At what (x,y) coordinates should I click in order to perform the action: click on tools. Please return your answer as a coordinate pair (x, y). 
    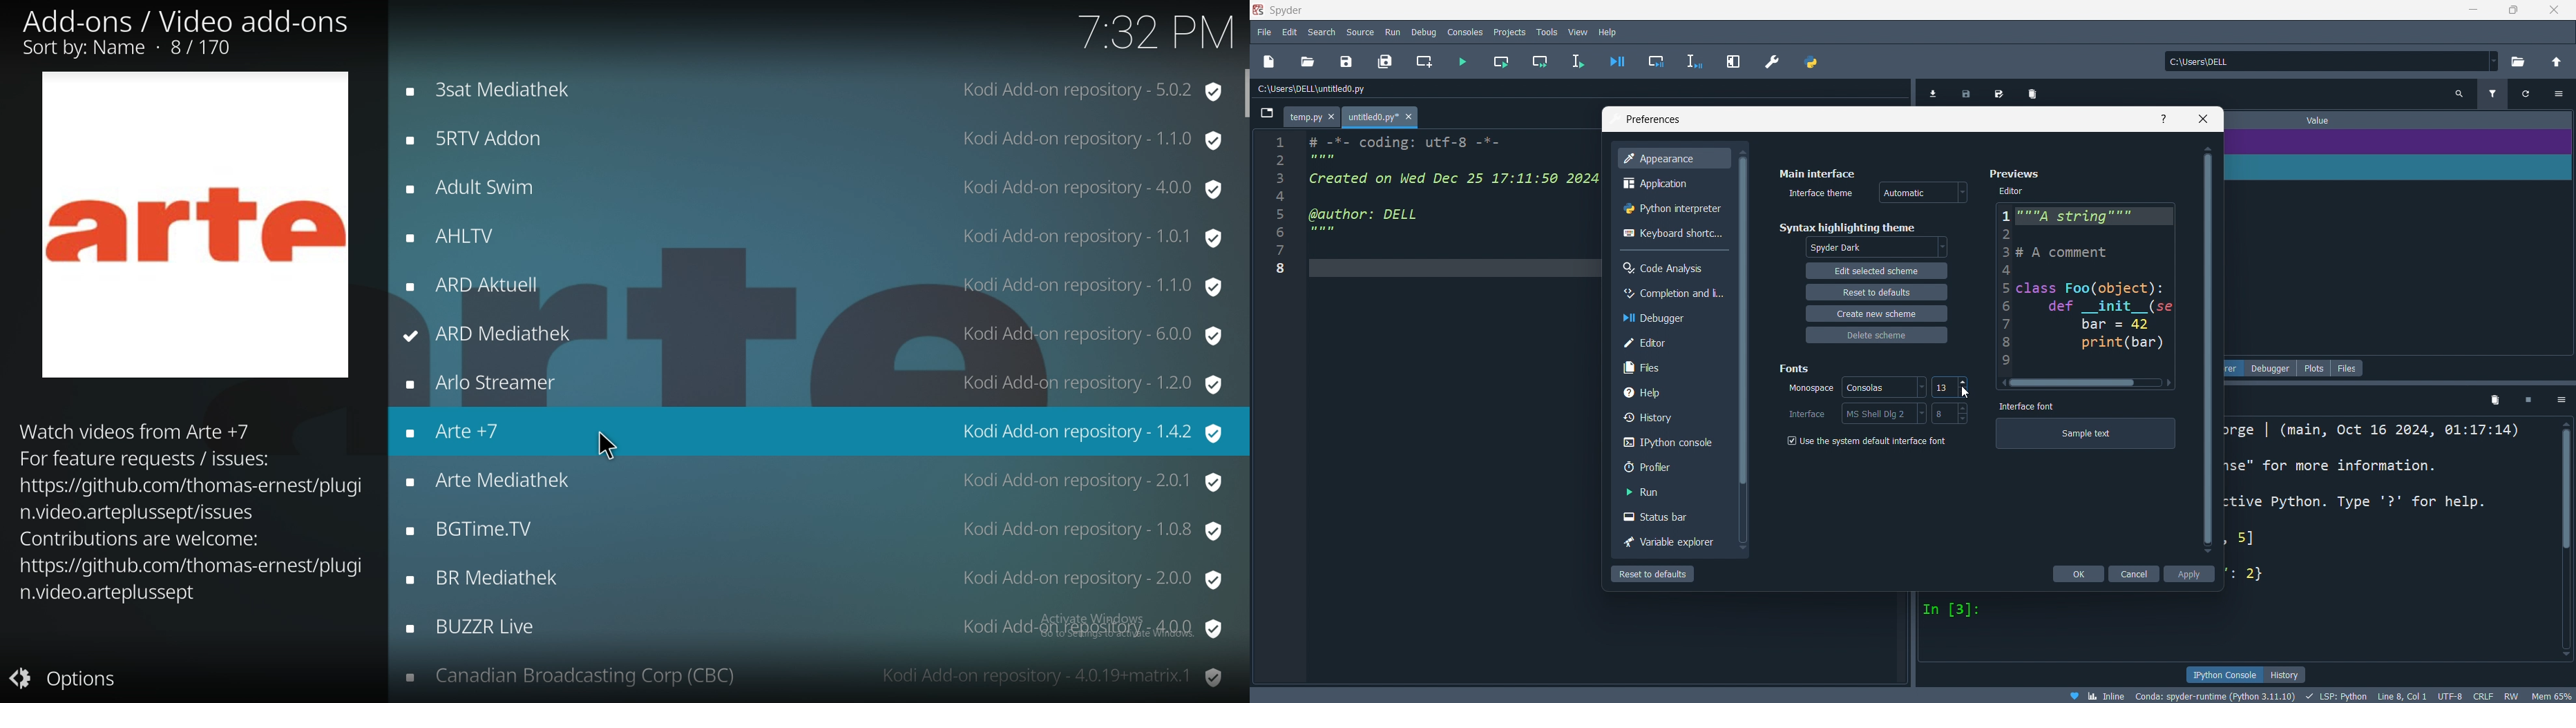
    Looking at the image, I should click on (1544, 33).